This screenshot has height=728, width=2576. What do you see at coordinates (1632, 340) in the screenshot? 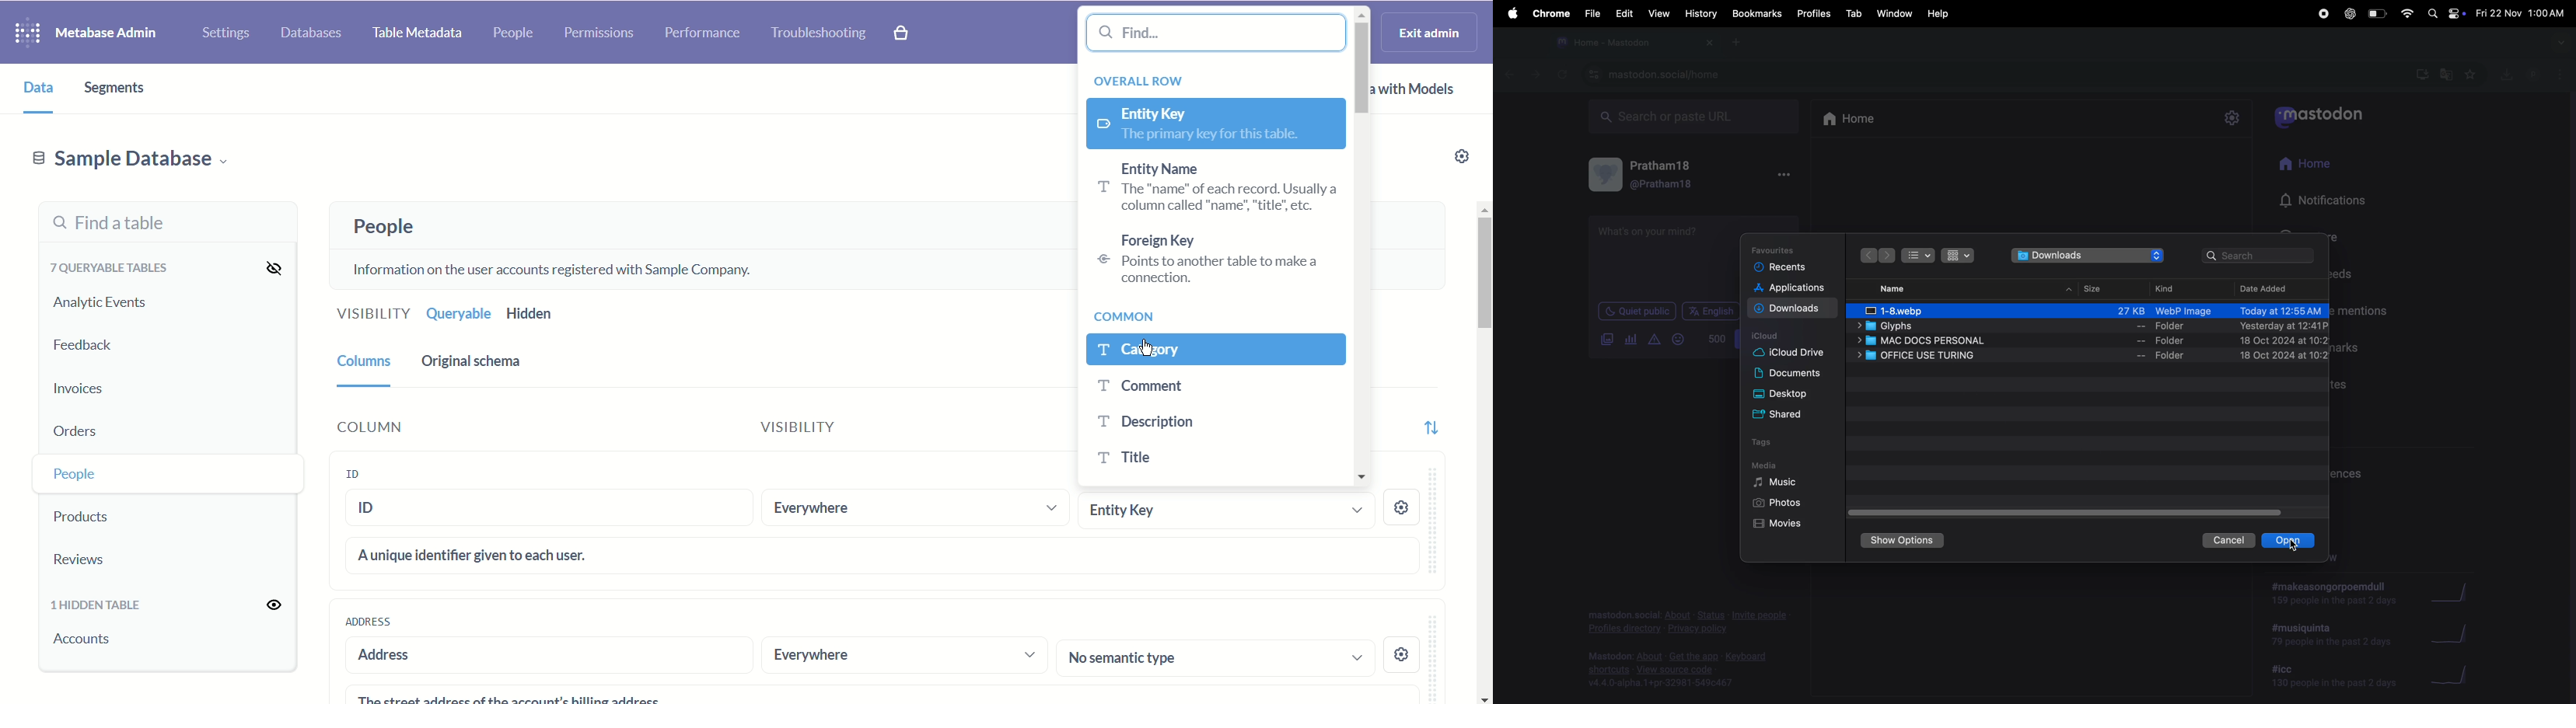
I see `poll` at bounding box center [1632, 340].